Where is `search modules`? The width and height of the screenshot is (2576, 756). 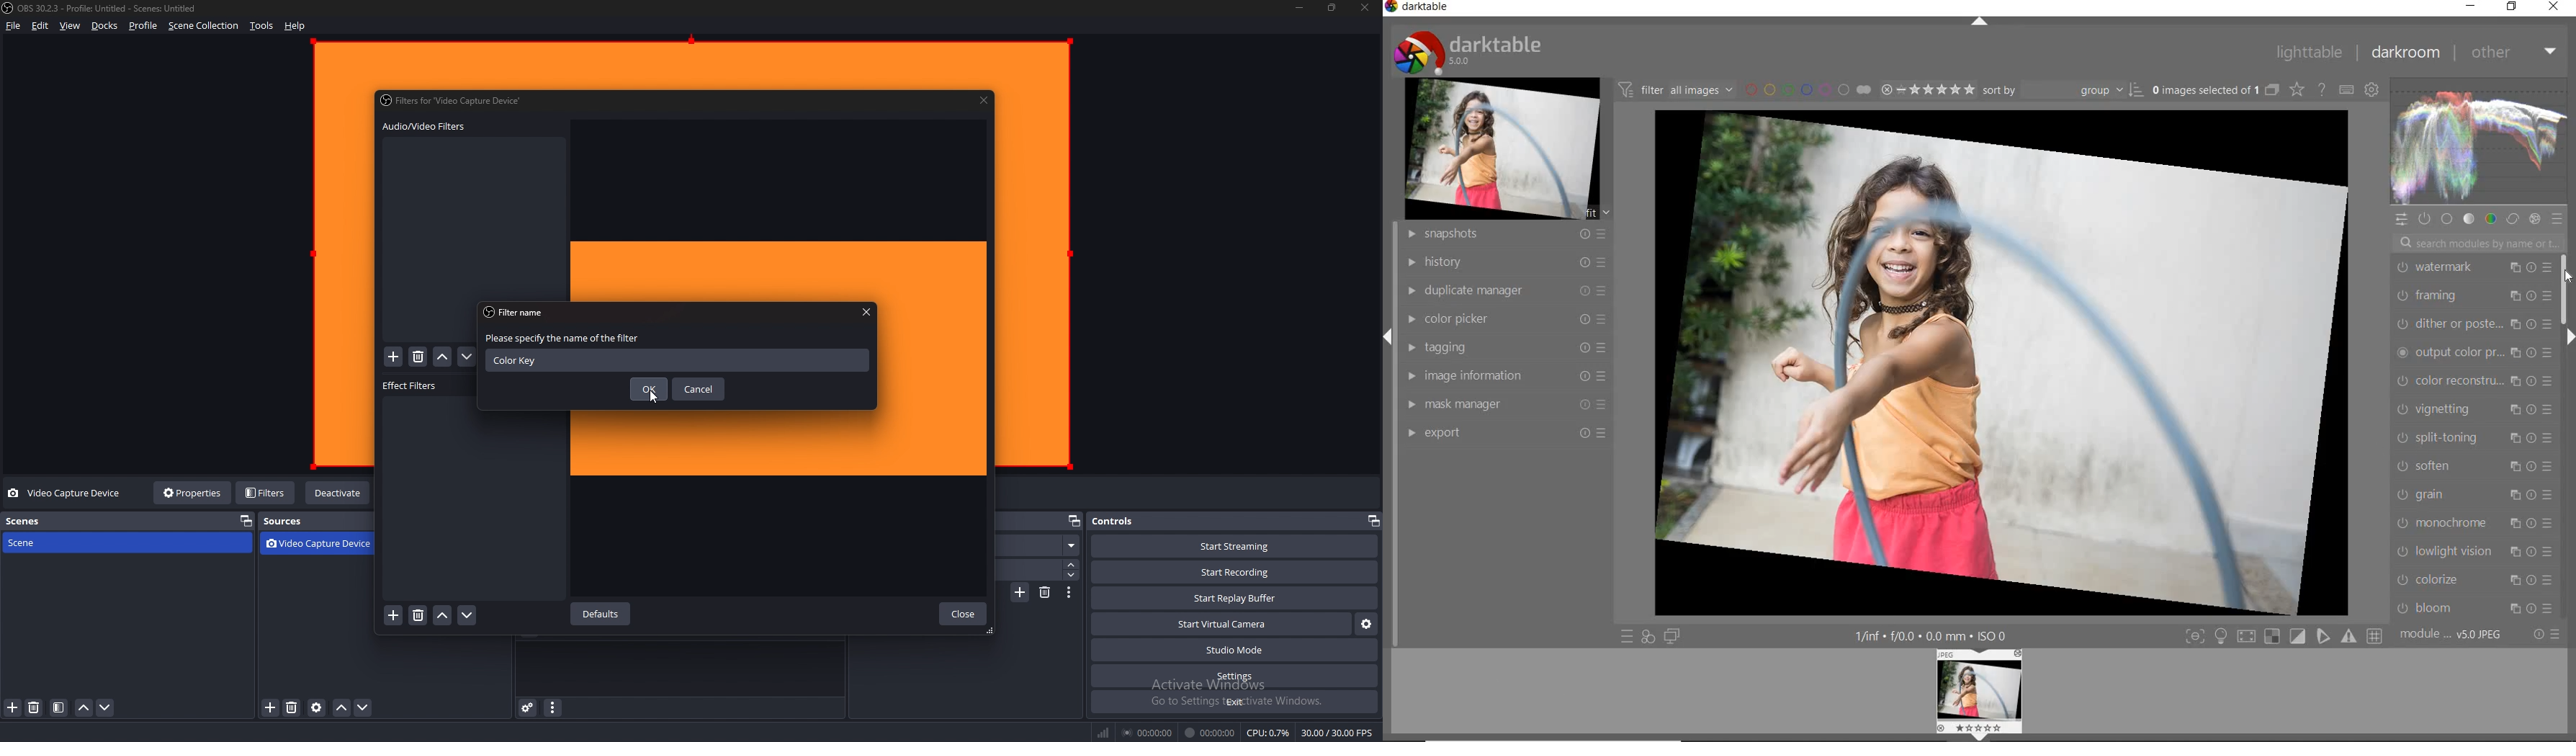 search modules is located at coordinates (2474, 244).